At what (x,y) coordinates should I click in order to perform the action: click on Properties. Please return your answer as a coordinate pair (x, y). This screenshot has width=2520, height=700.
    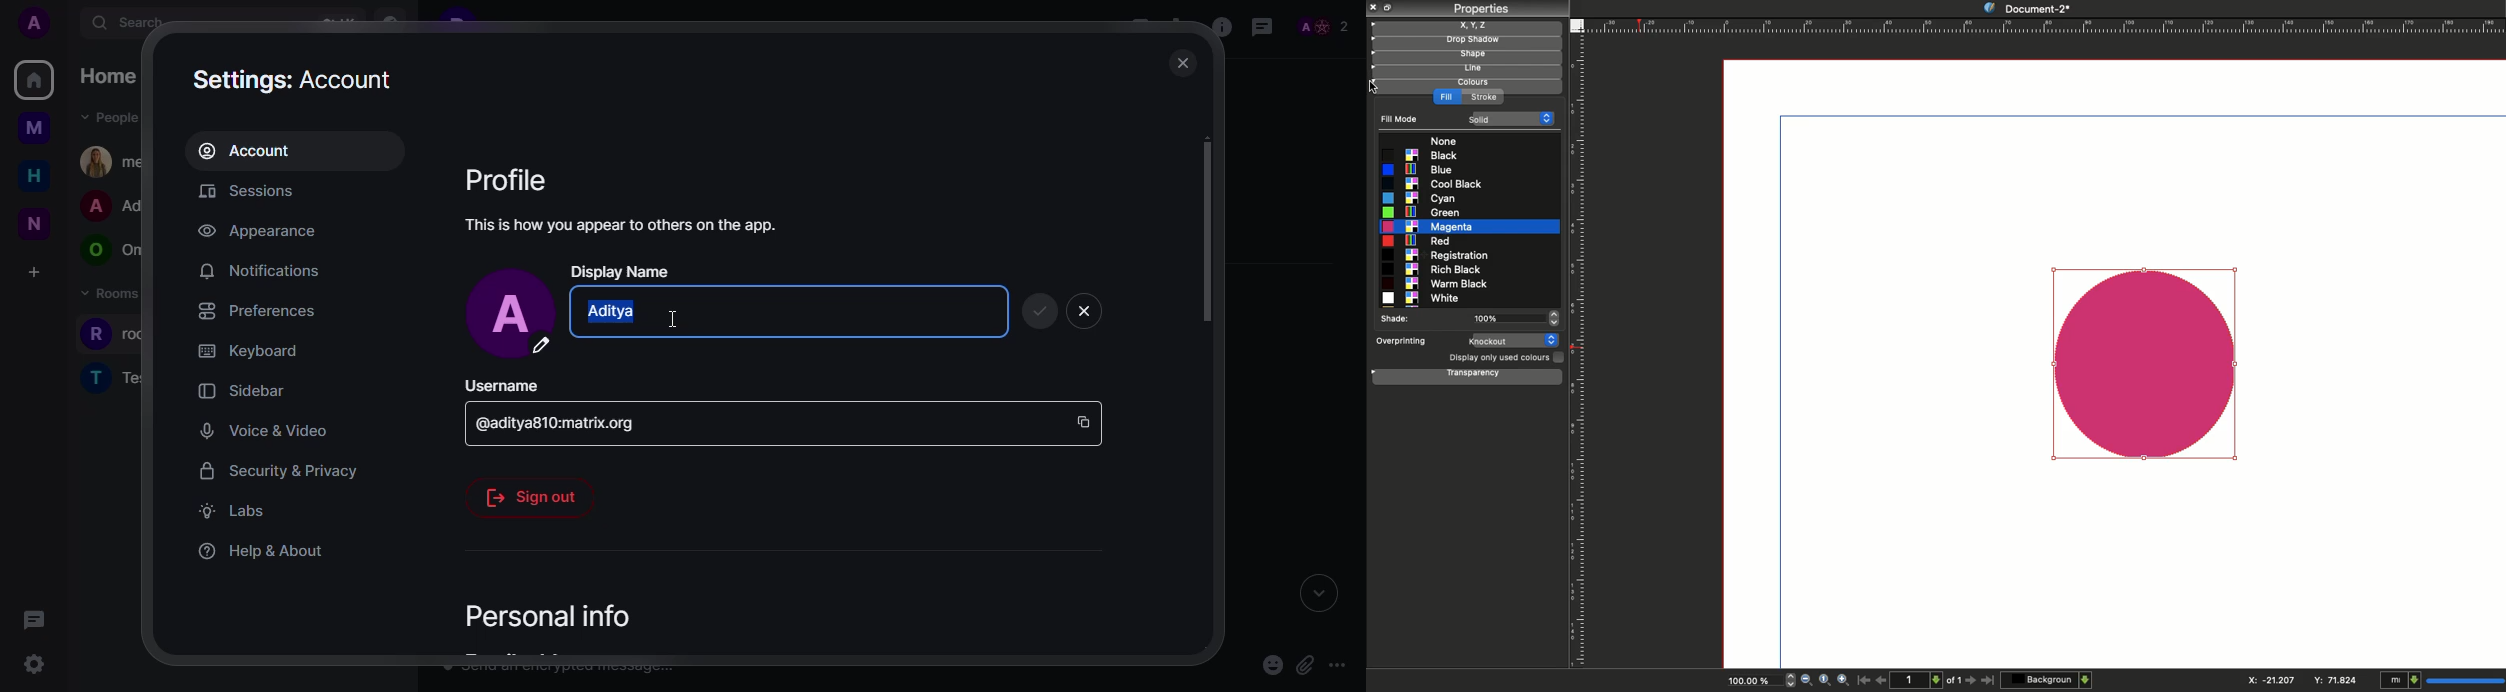
    Looking at the image, I should click on (1480, 9).